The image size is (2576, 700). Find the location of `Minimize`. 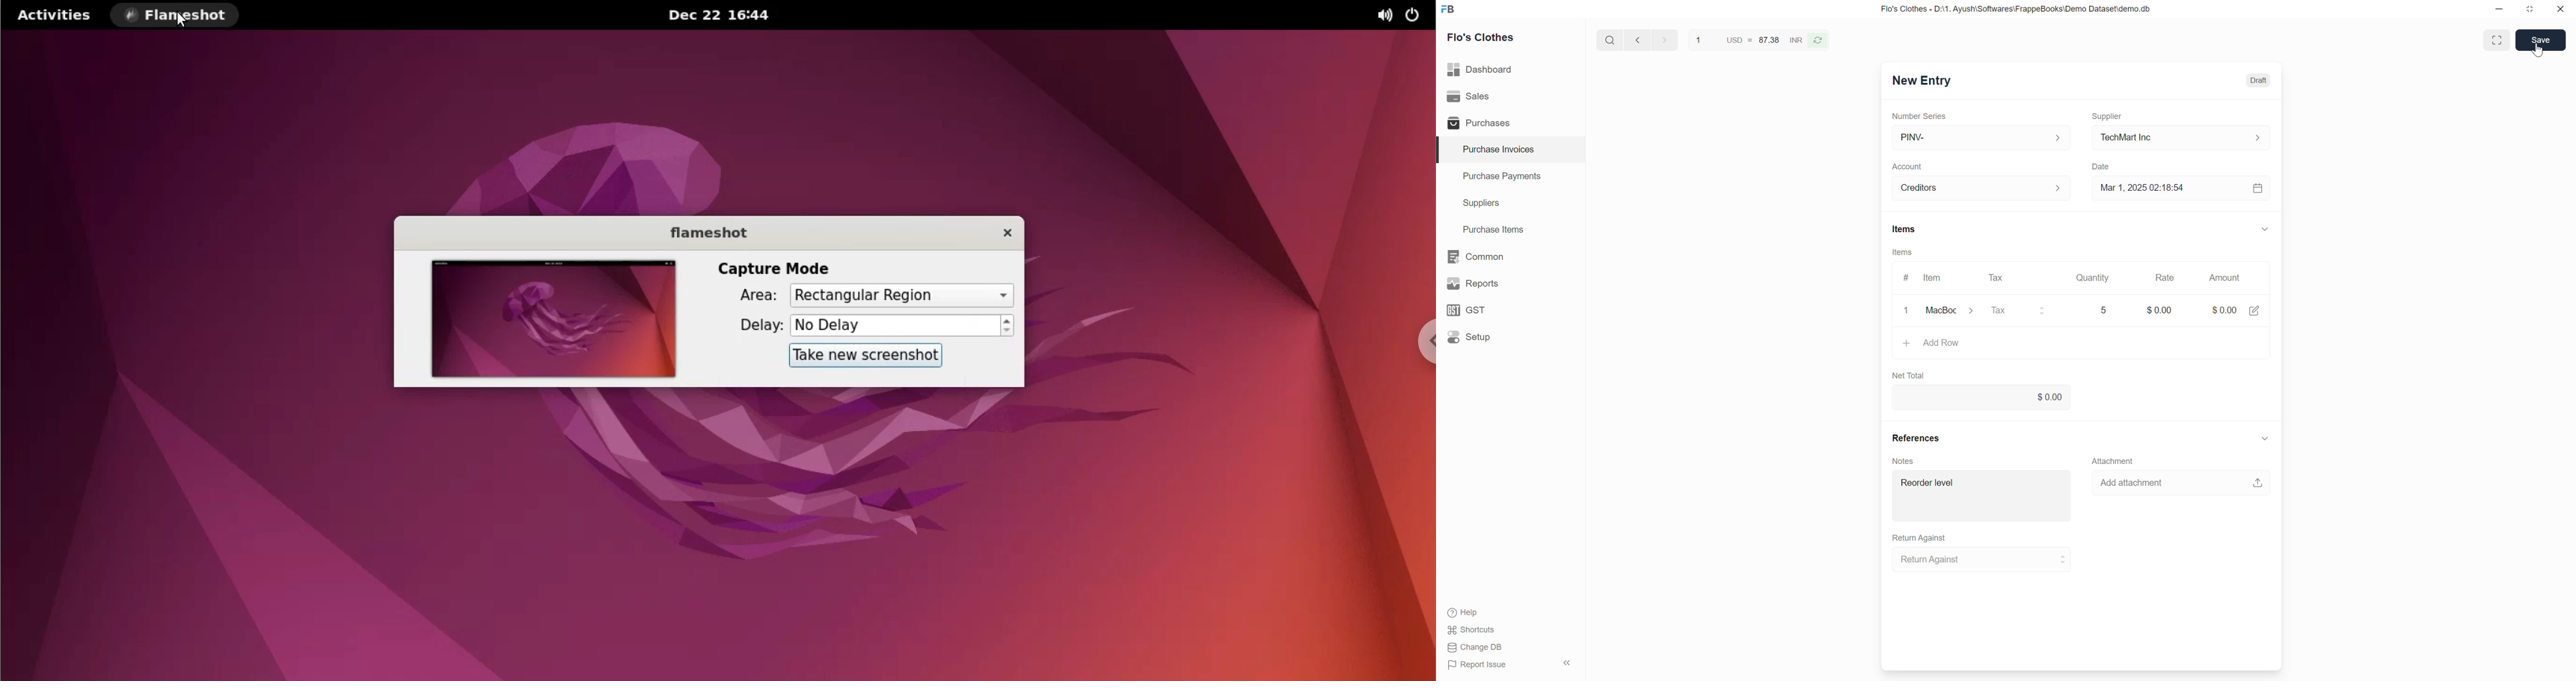

Minimize is located at coordinates (2499, 9).